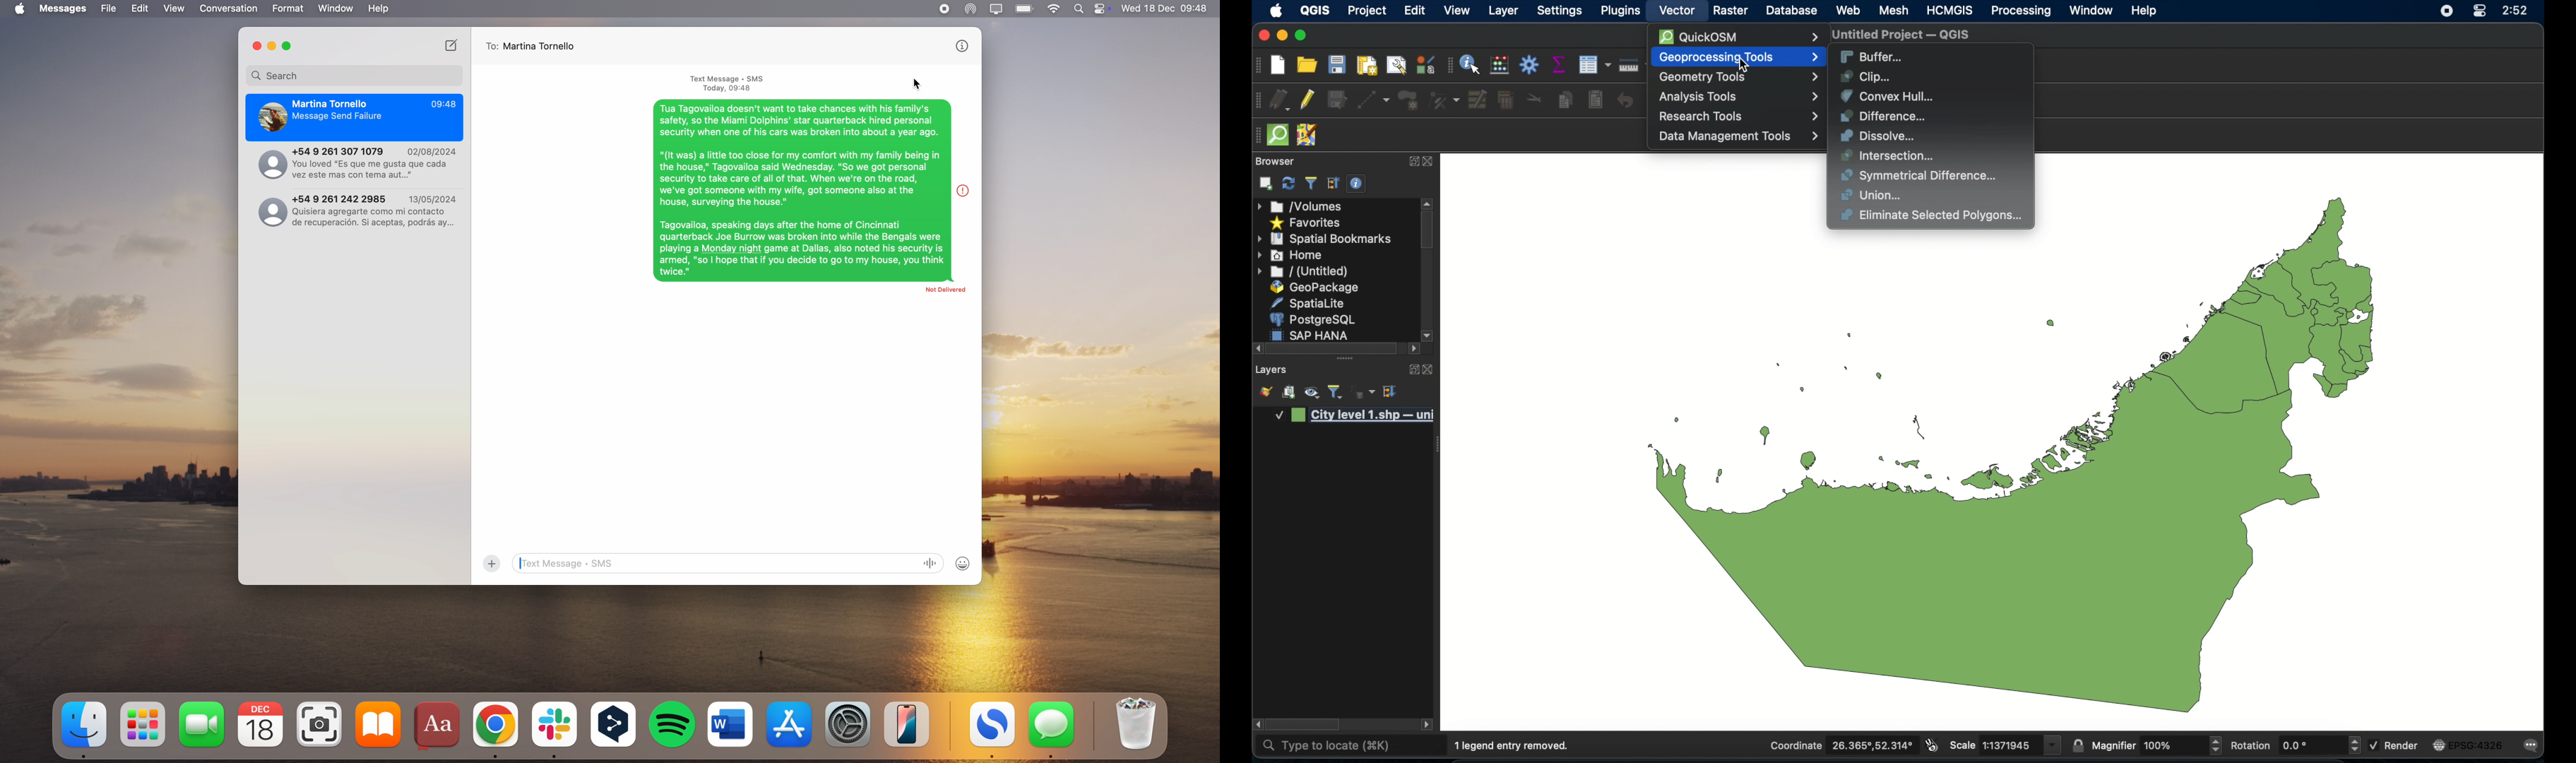 Image resolution: width=2576 pixels, height=784 pixels. Describe the element at coordinates (65, 9) in the screenshot. I see `messages` at that location.